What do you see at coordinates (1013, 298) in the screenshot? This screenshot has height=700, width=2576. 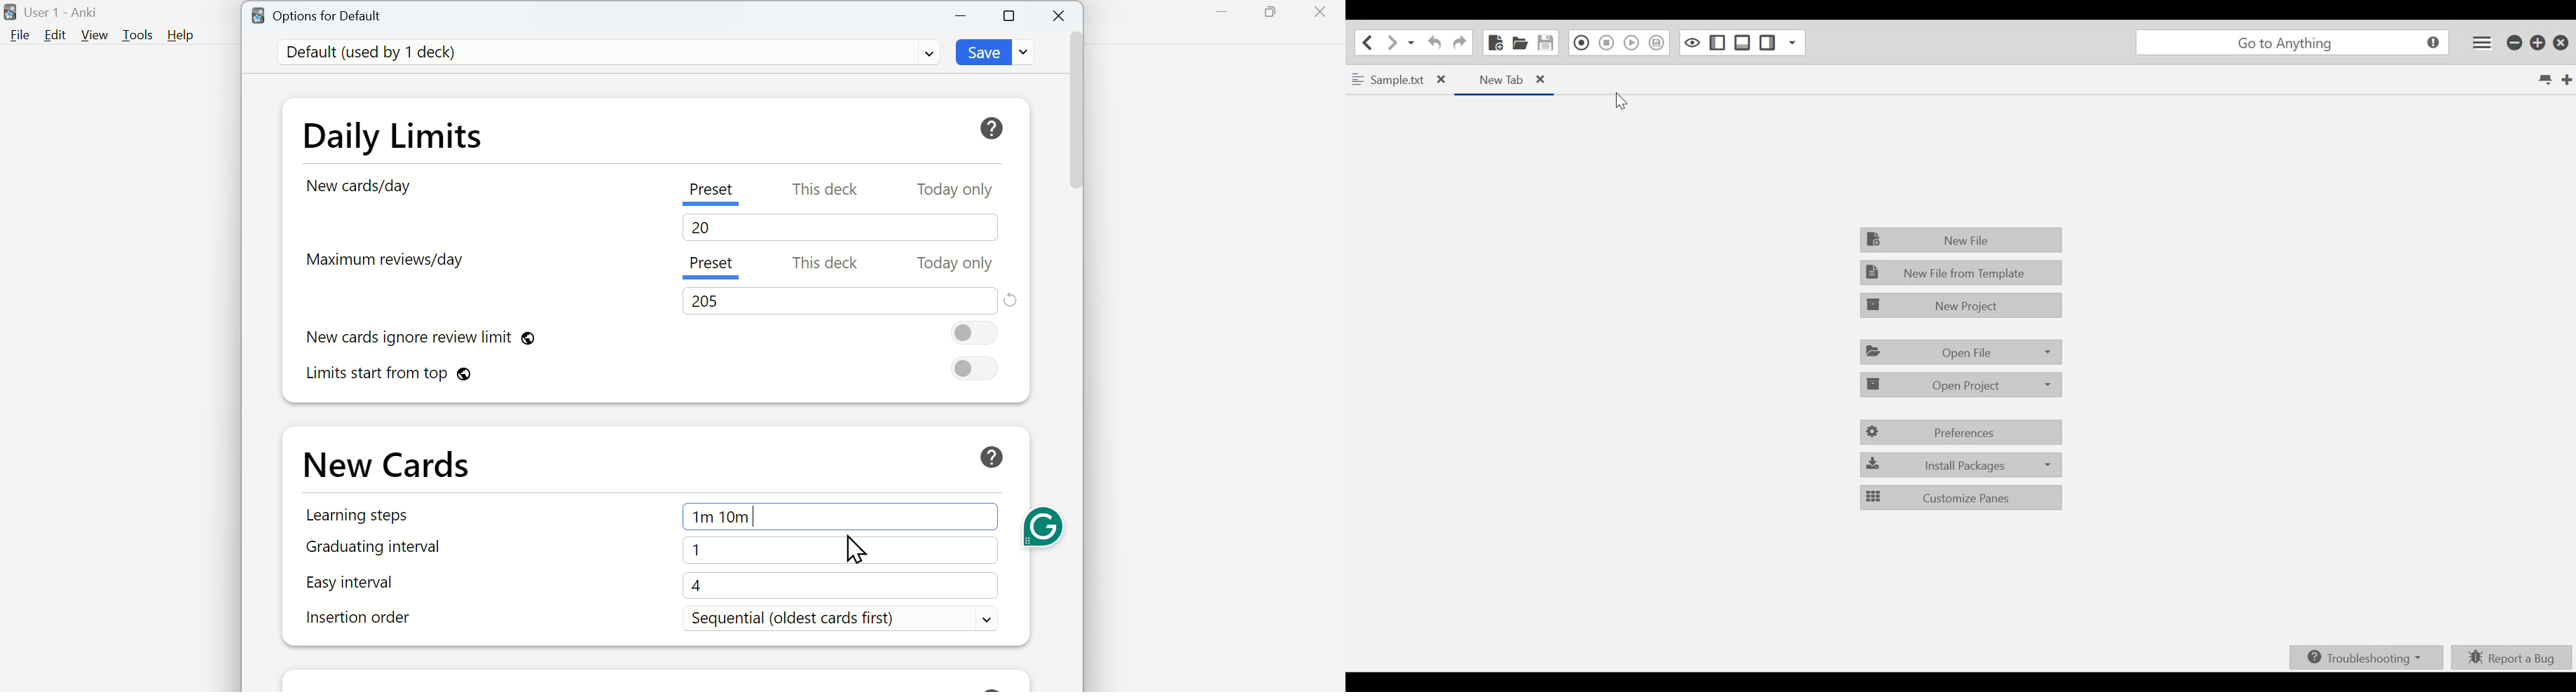 I see `Reset` at bounding box center [1013, 298].